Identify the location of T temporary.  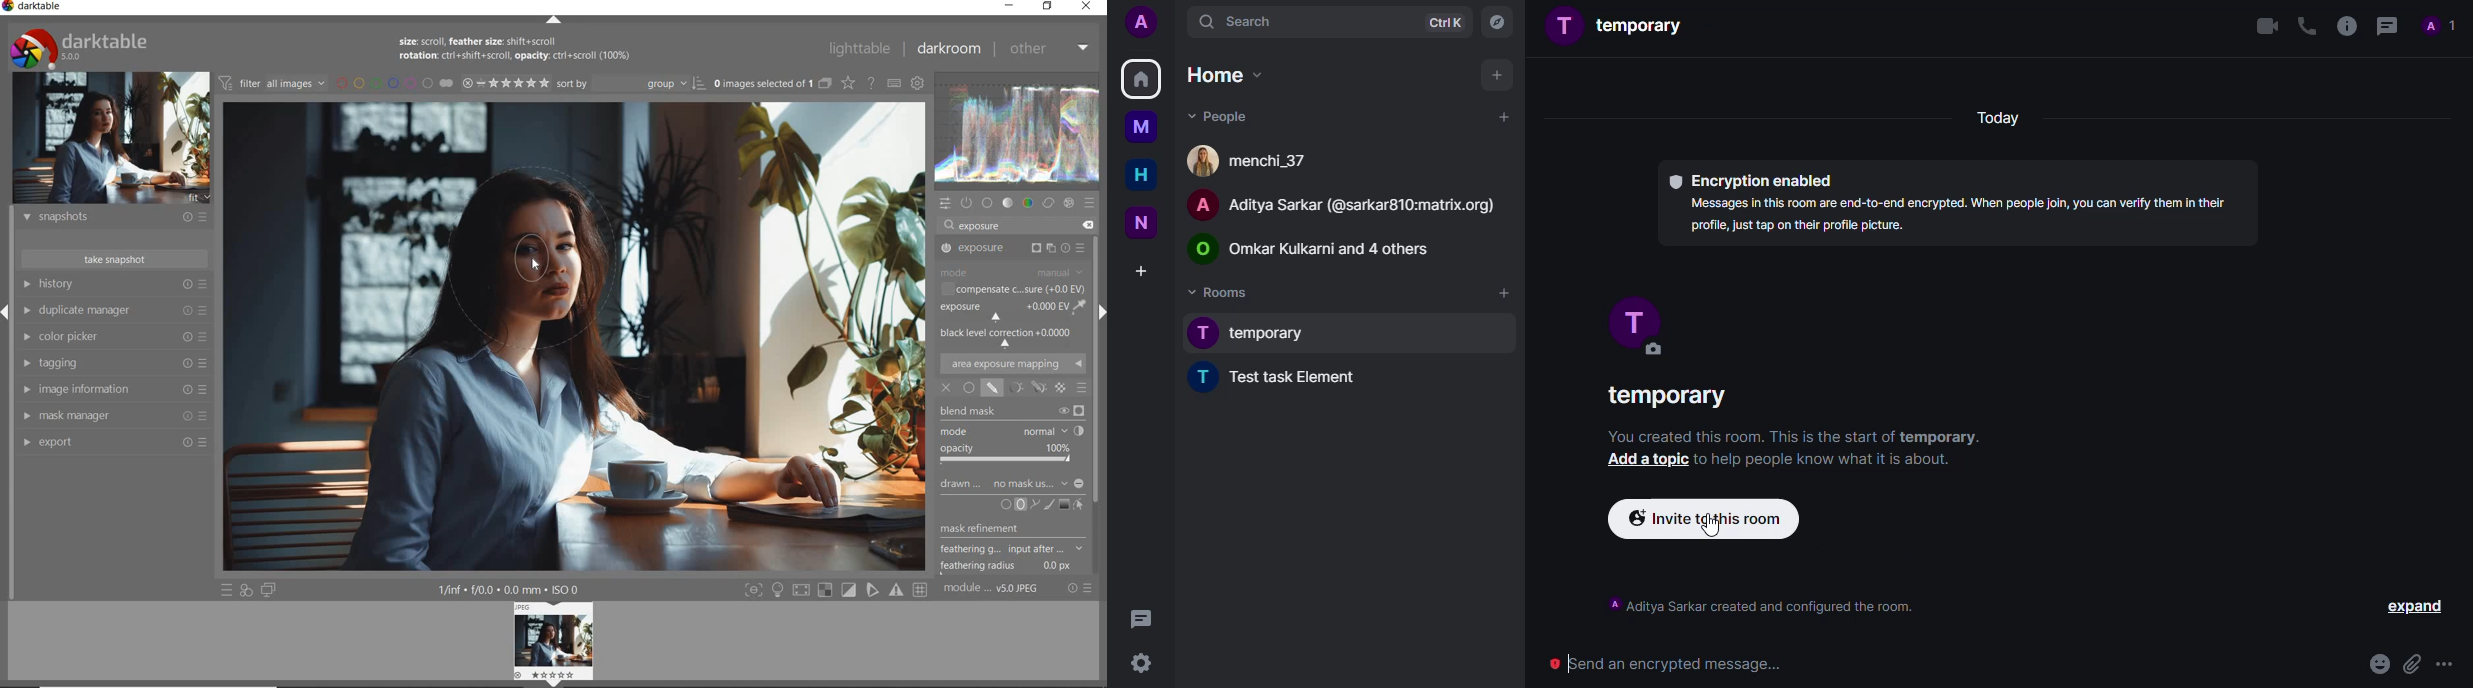
(1259, 334).